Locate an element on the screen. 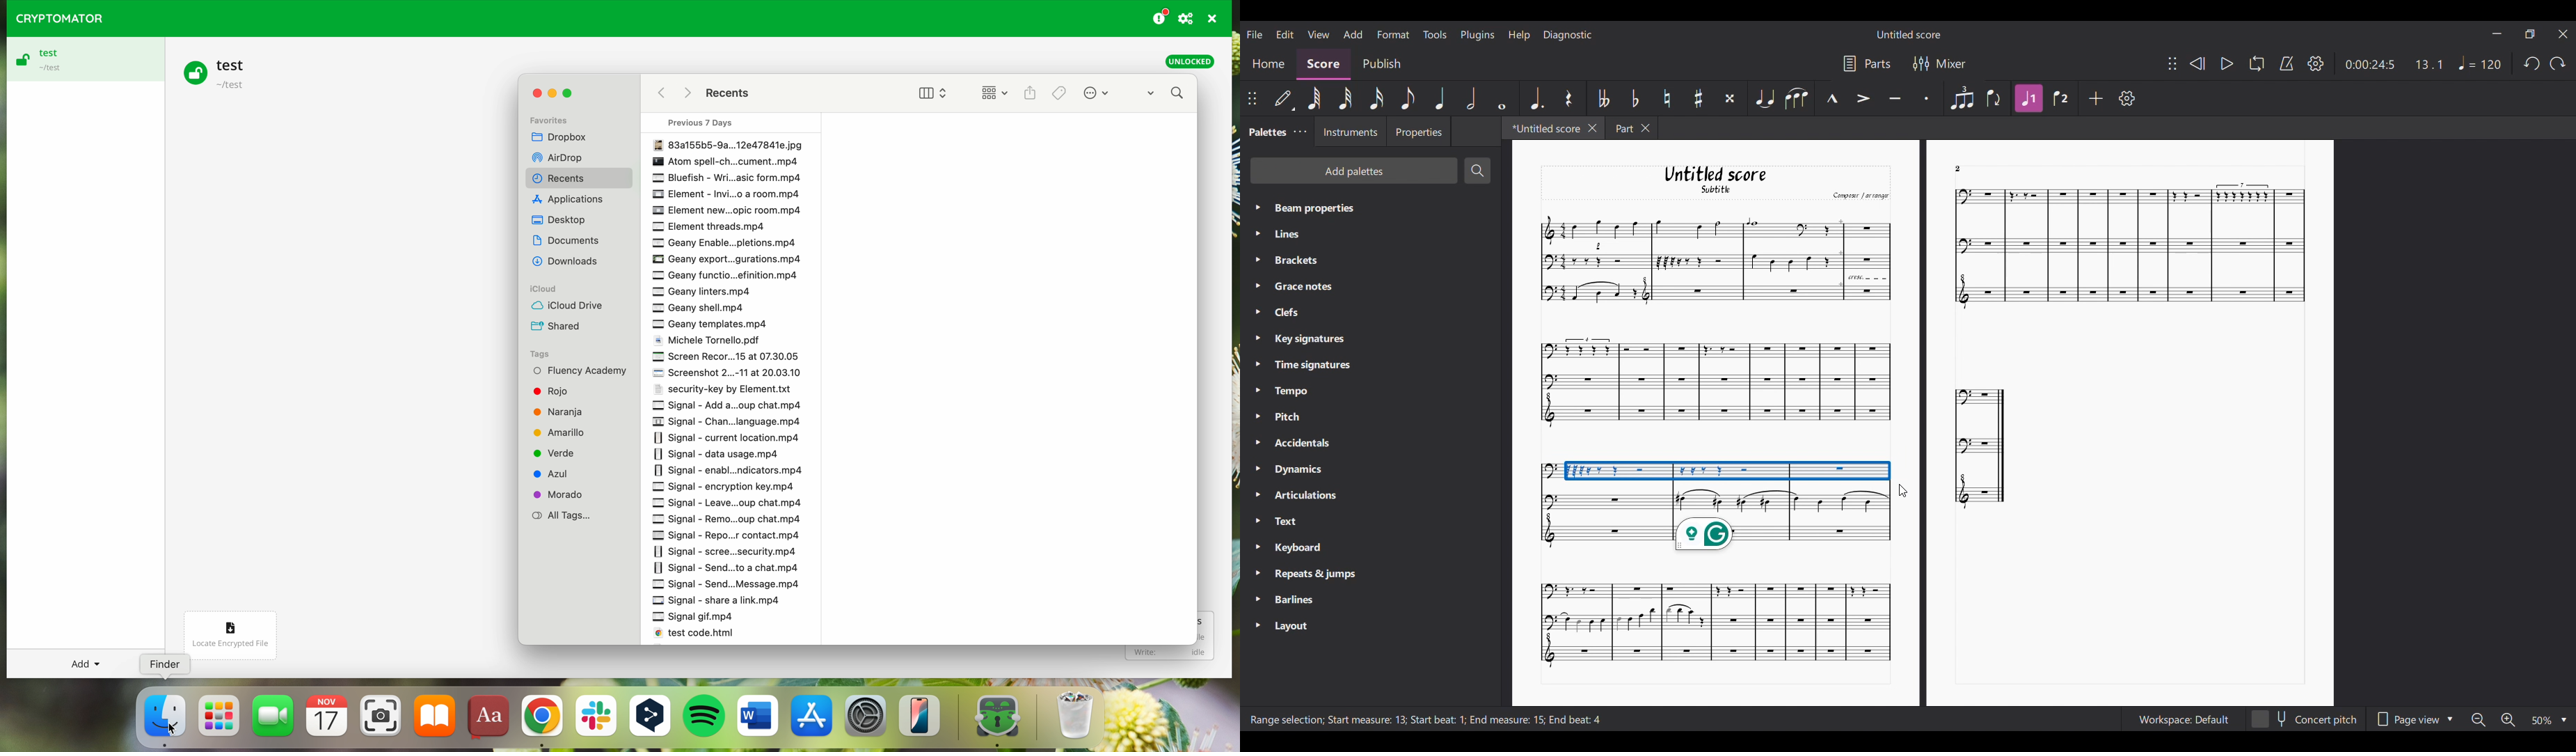  back is located at coordinates (660, 95).